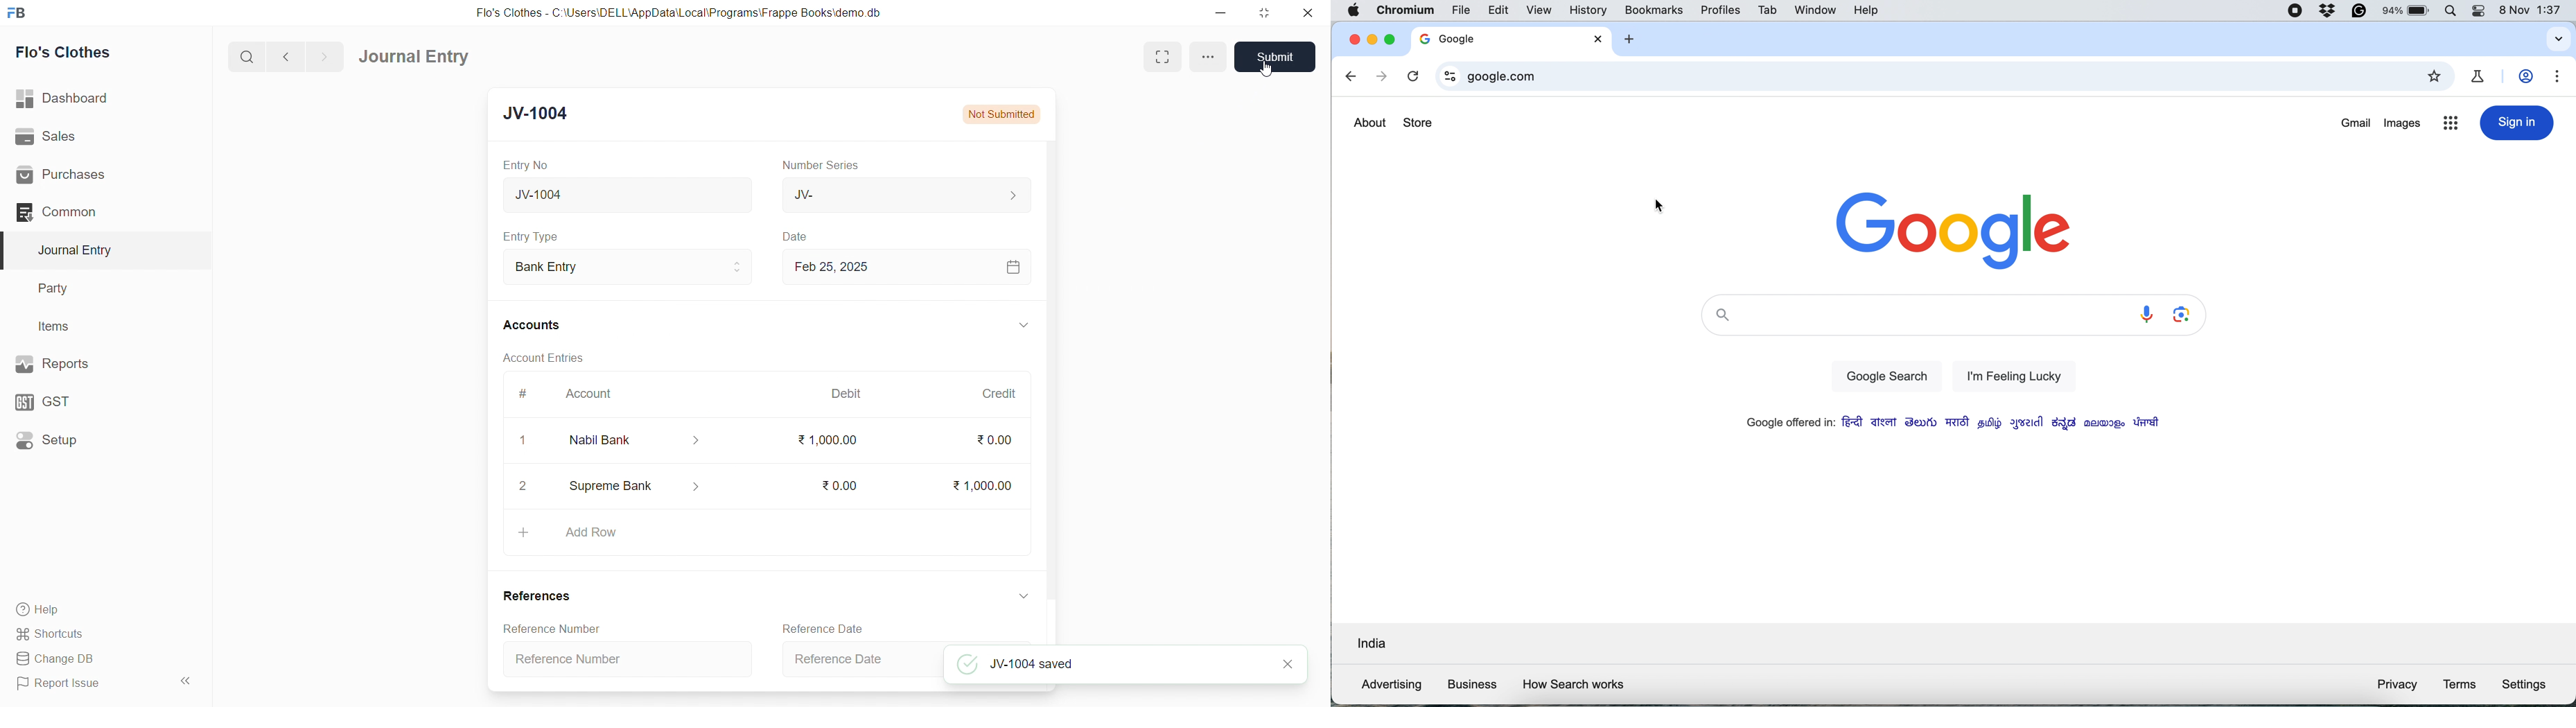  I want to click on Feb 25, 2025, so click(904, 266).